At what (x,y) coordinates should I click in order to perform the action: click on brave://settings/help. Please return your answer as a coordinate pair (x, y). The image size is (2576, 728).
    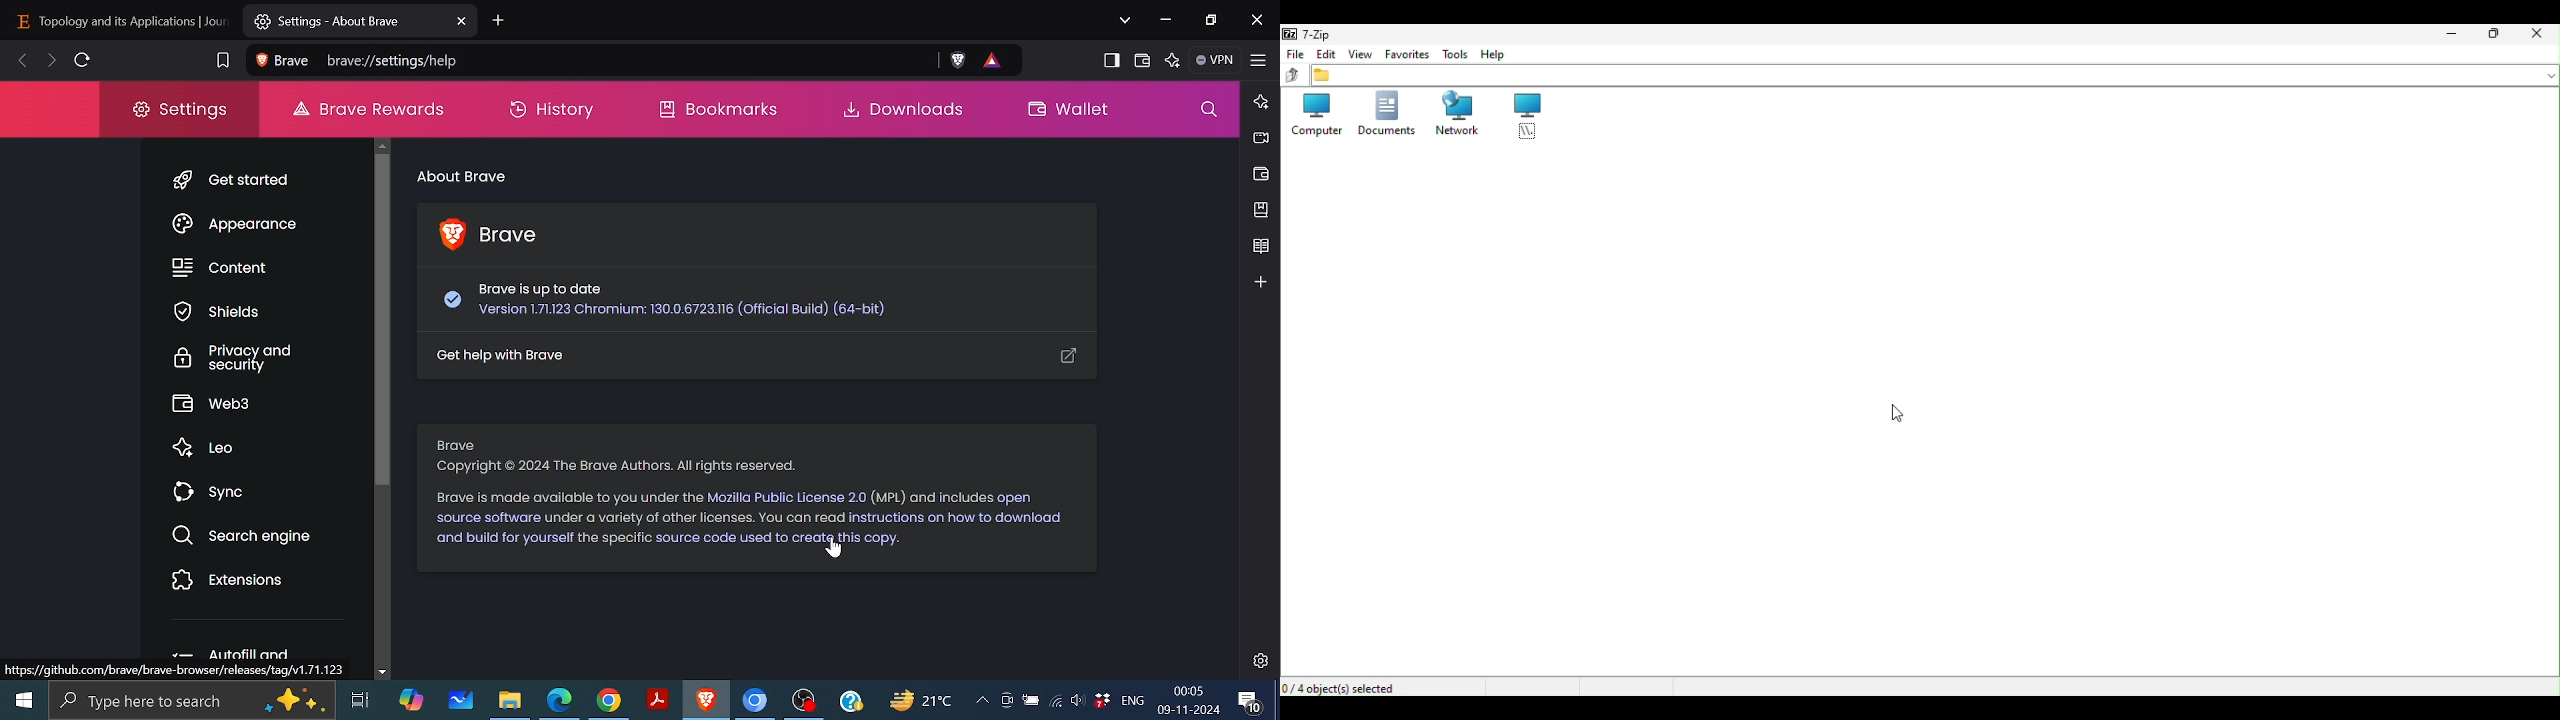
    Looking at the image, I should click on (393, 61).